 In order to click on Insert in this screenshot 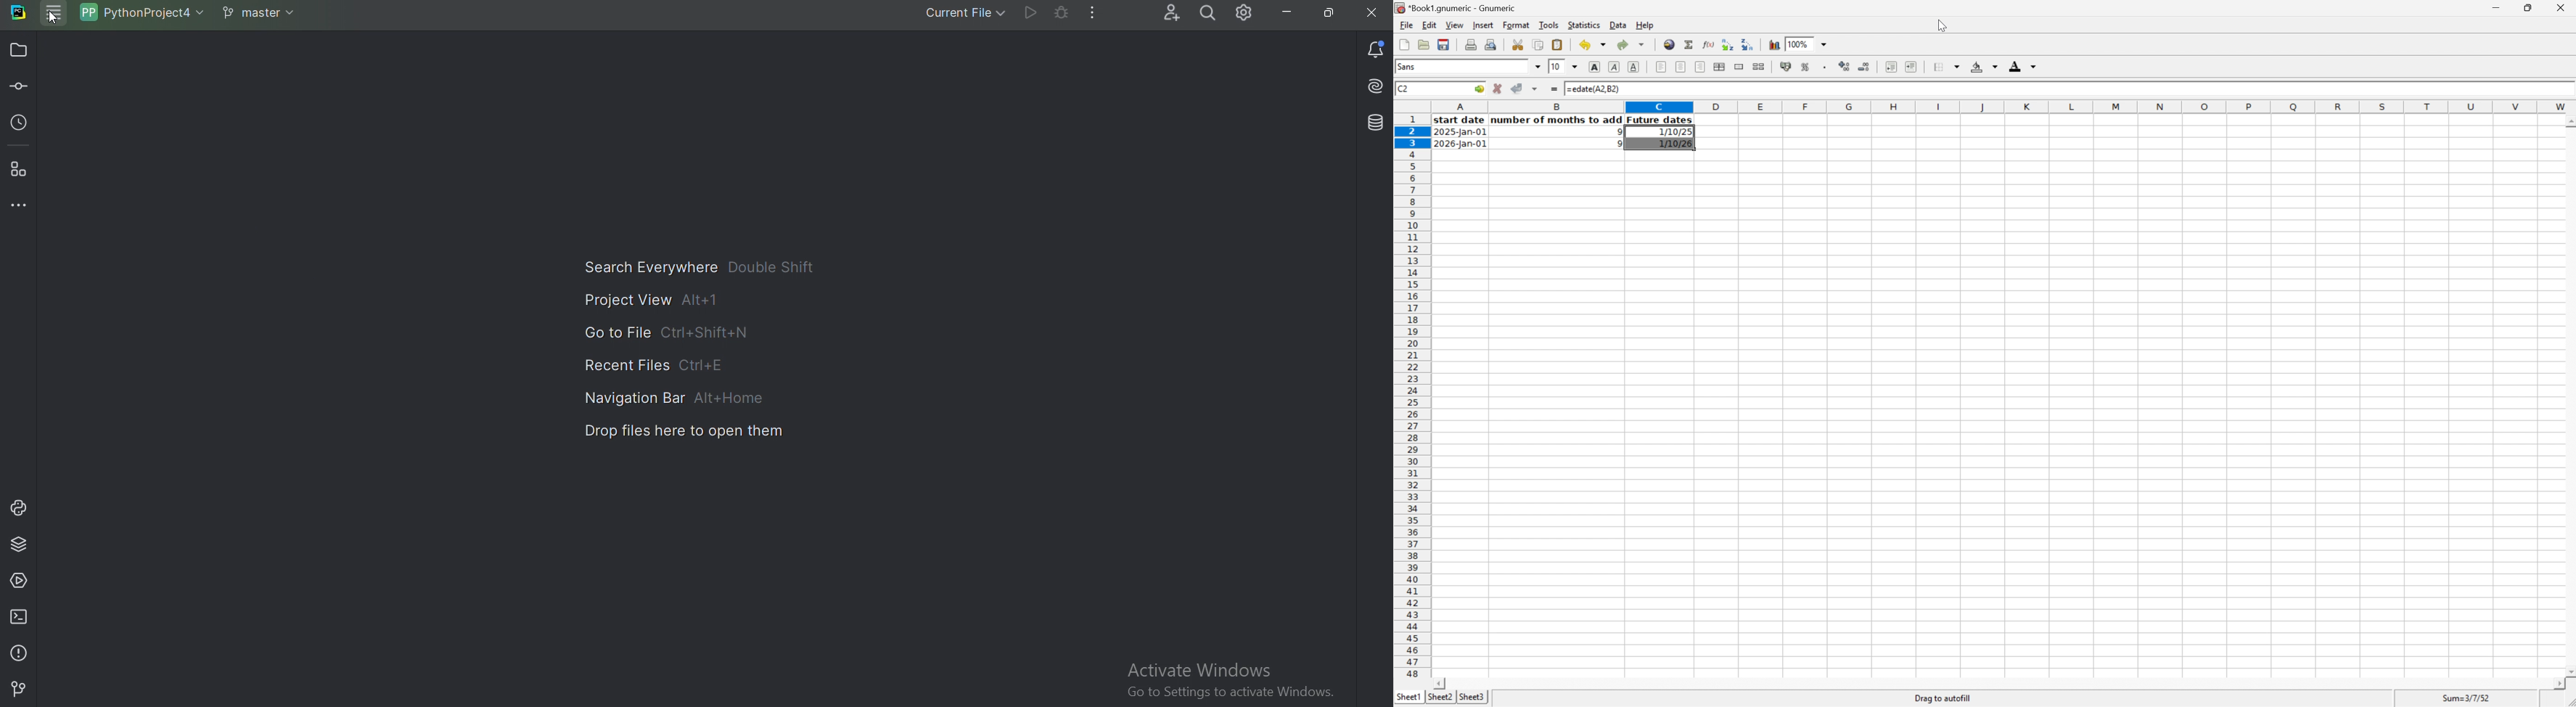, I will do `click(1483, 25)`.